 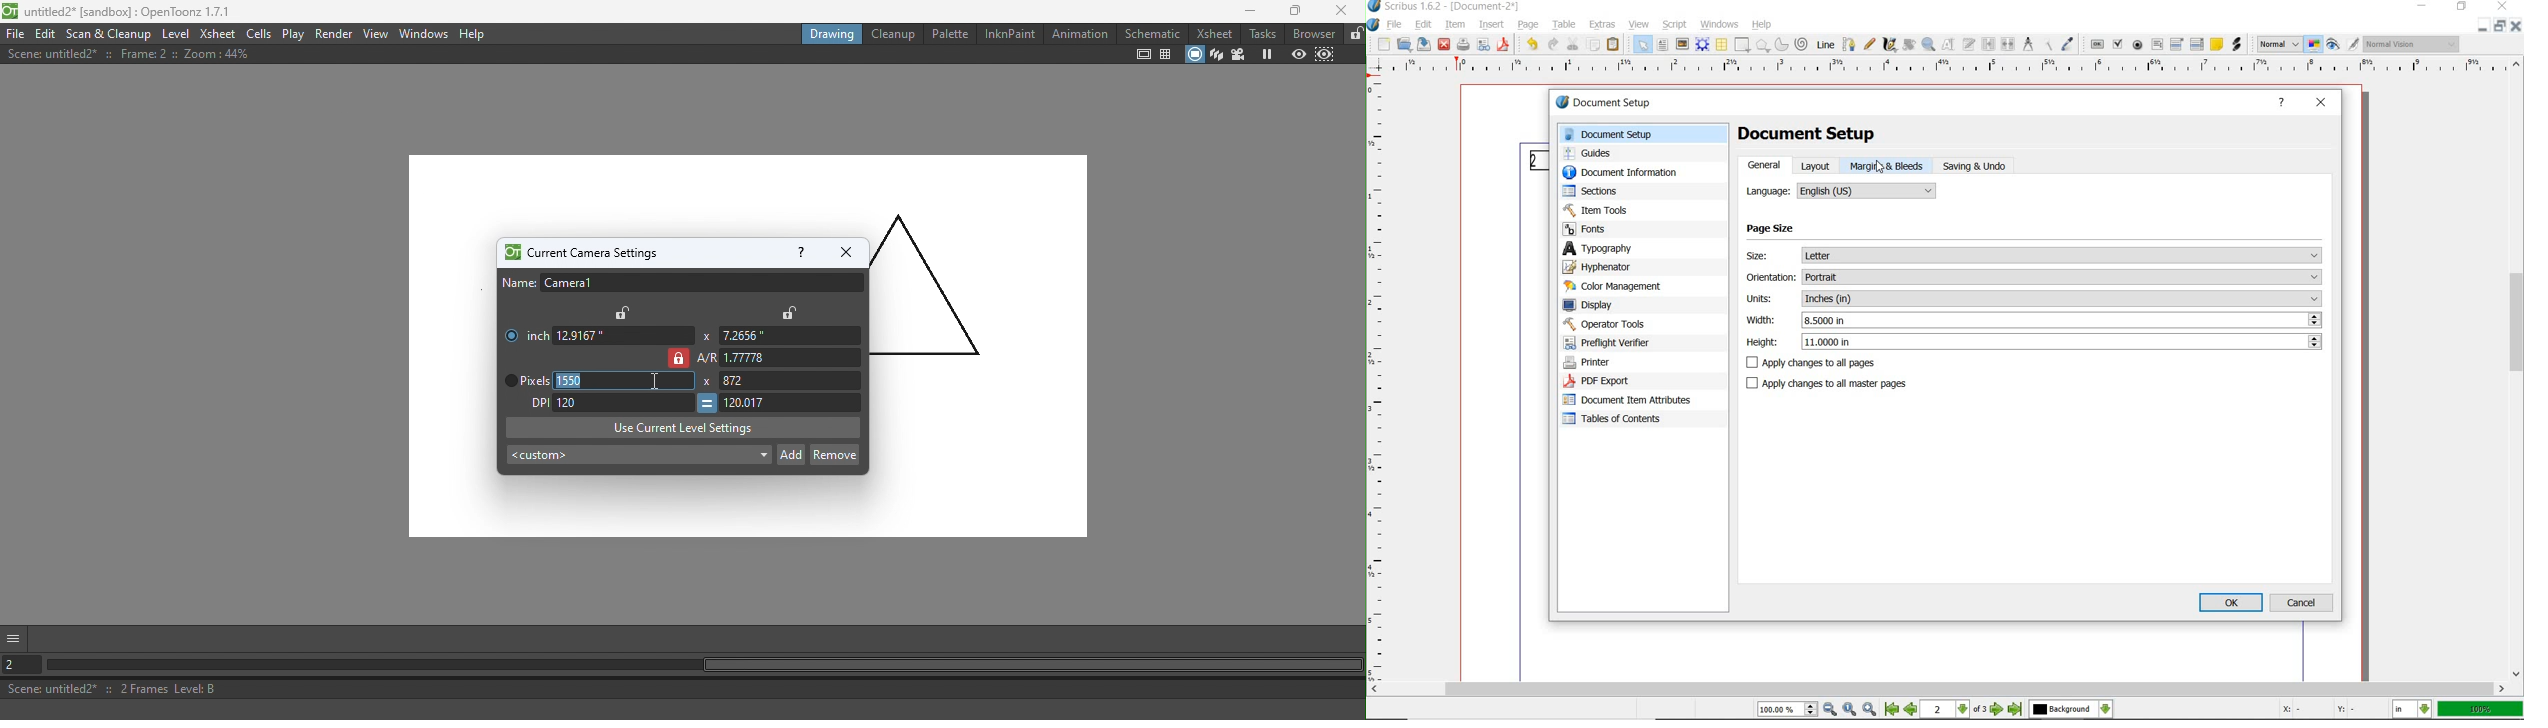 I want to click on rotate item, so click(x=1909, y=44).